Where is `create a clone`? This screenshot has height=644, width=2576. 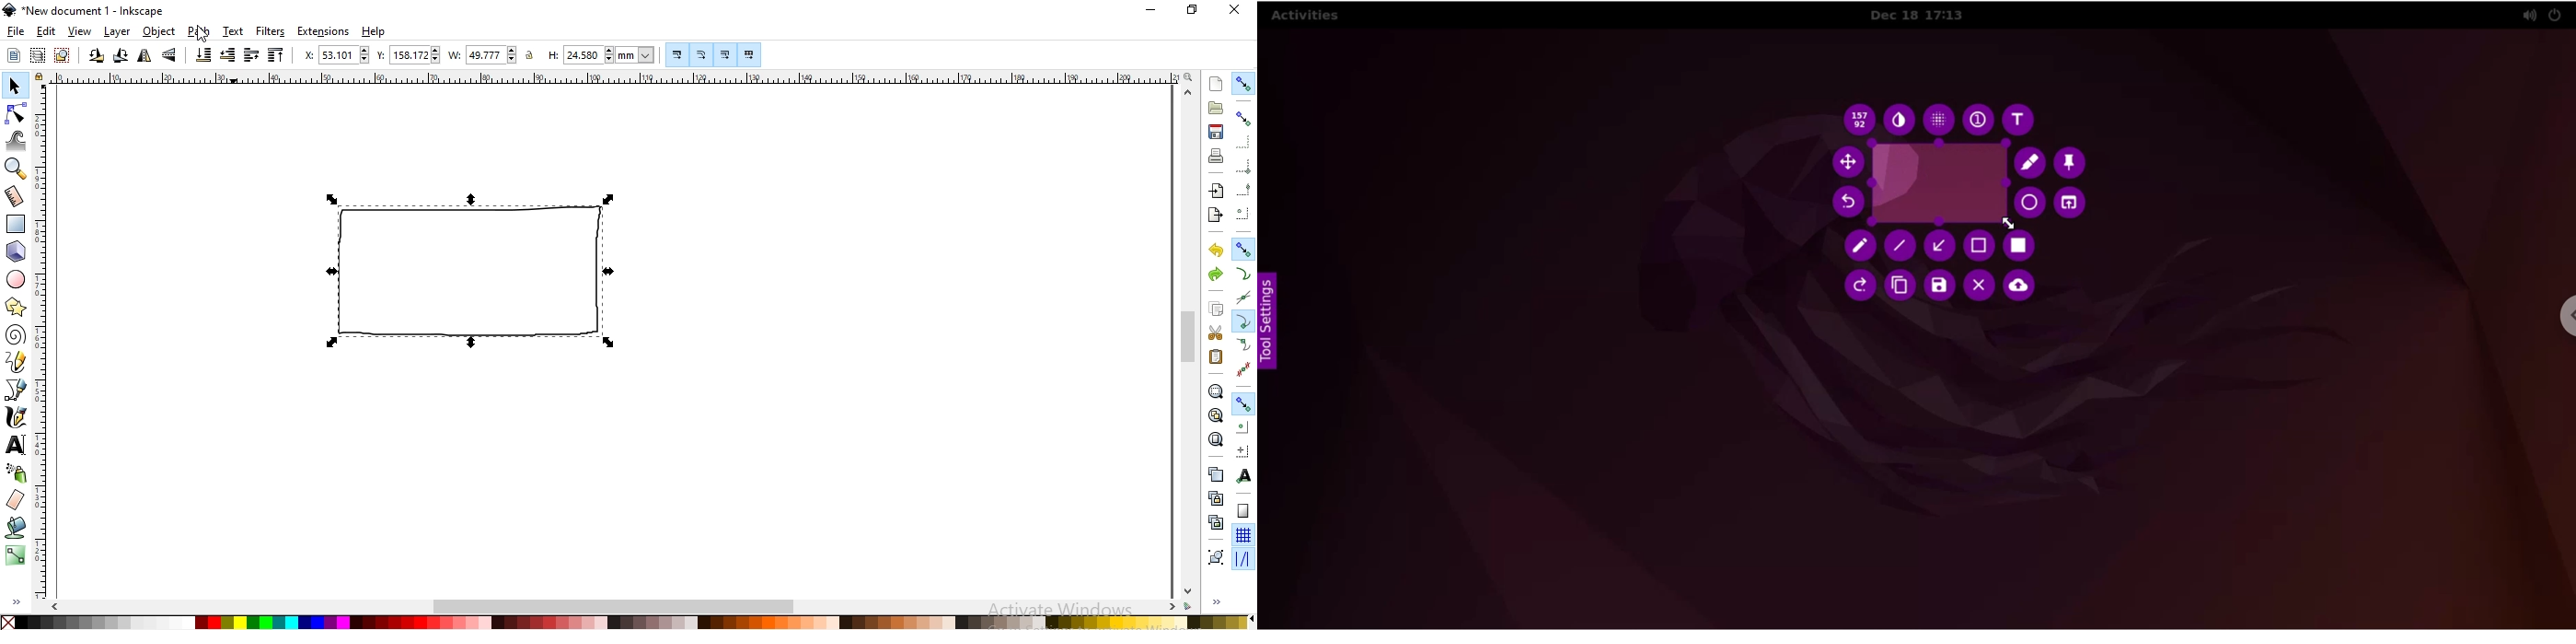
create a clone is located at coordinates (1214, 498).